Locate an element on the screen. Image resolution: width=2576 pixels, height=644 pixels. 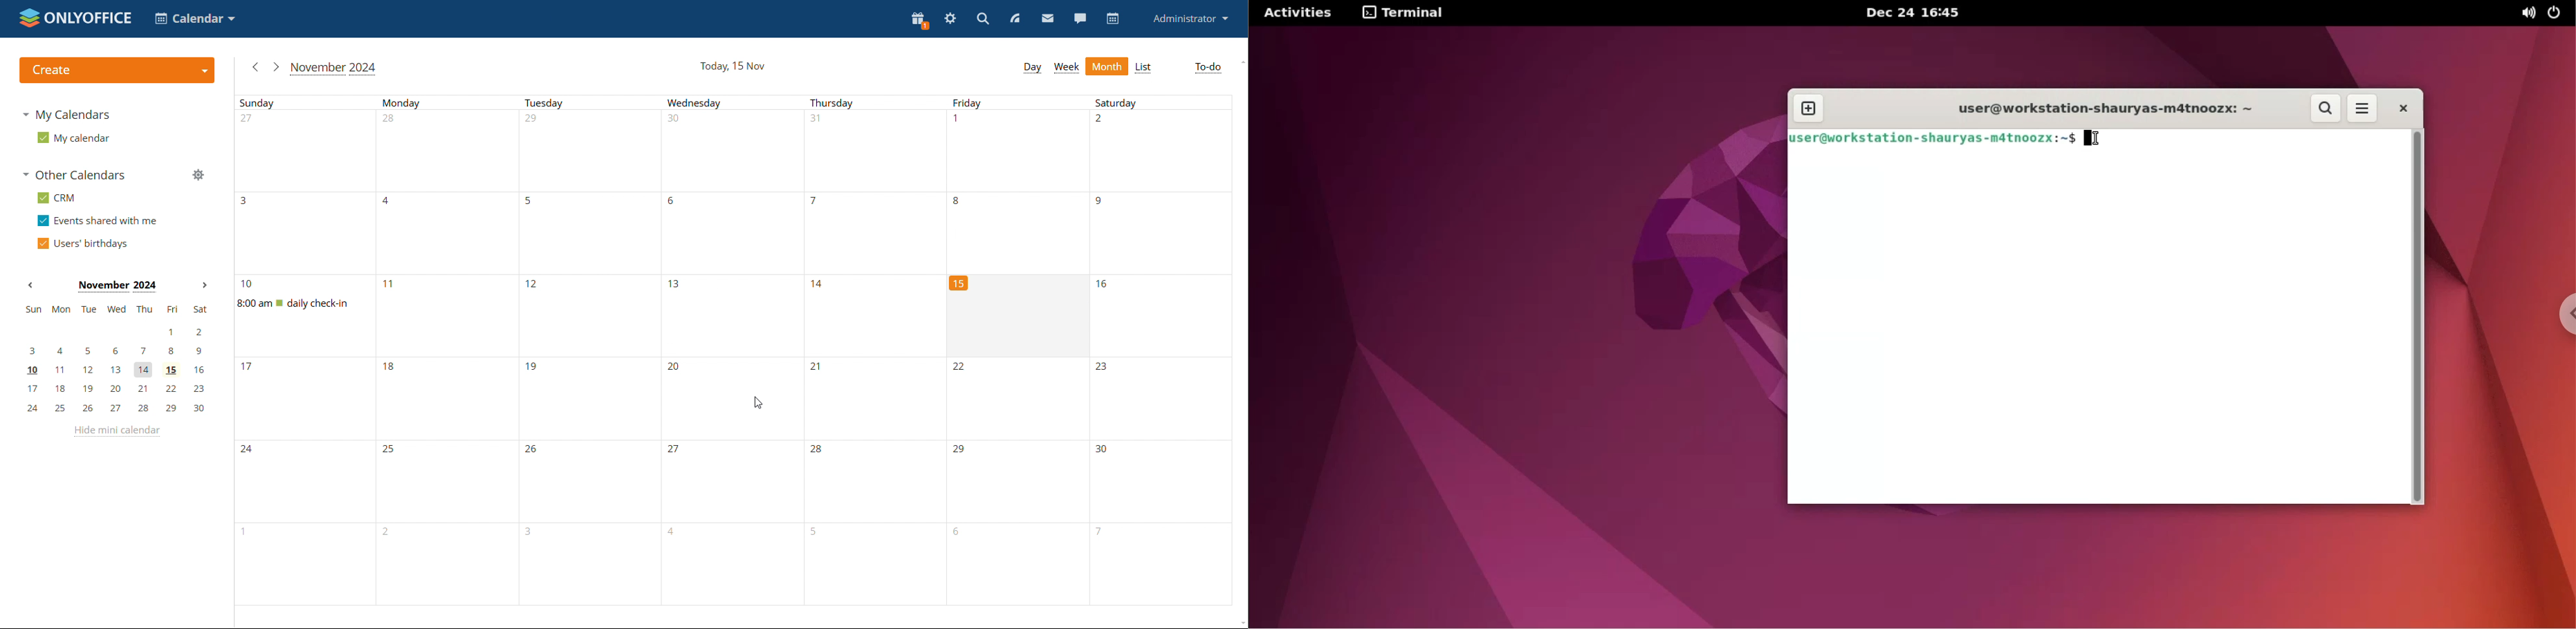
logo is located at coordinates (73, 18).